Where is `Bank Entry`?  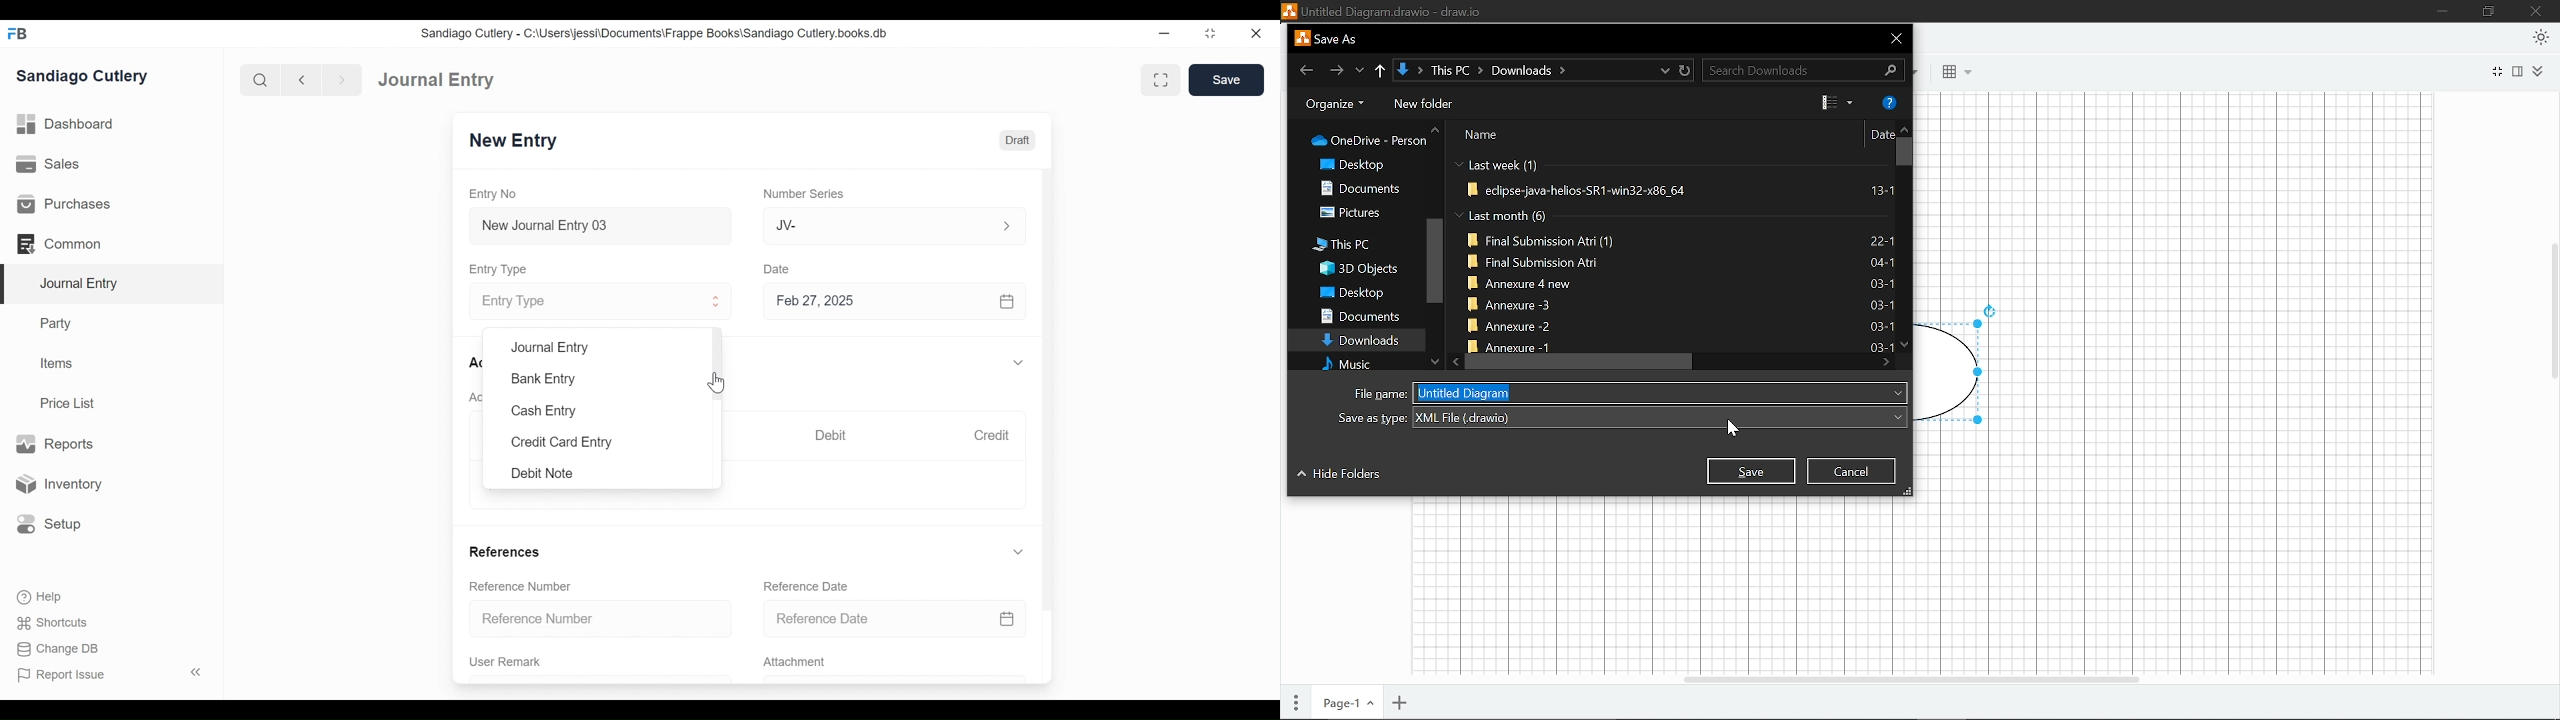 Bank Entry is located at coordinates (546, 379).